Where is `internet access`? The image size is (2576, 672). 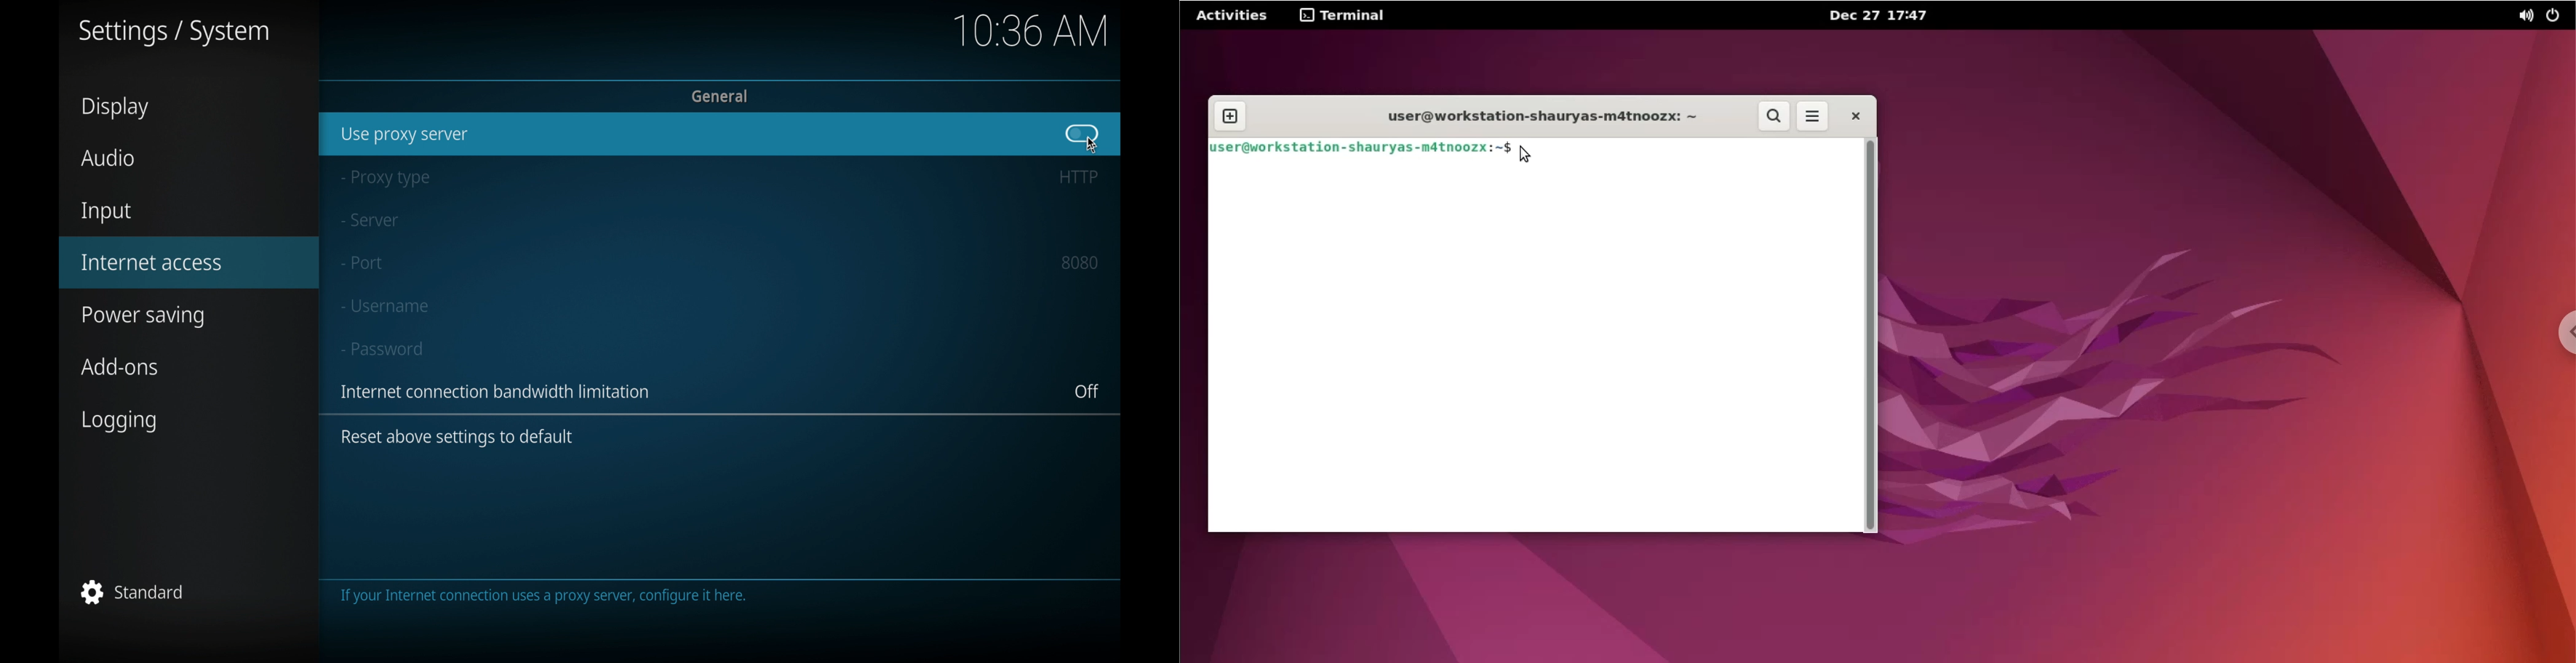 internet access is located at coordinates (152, 263).